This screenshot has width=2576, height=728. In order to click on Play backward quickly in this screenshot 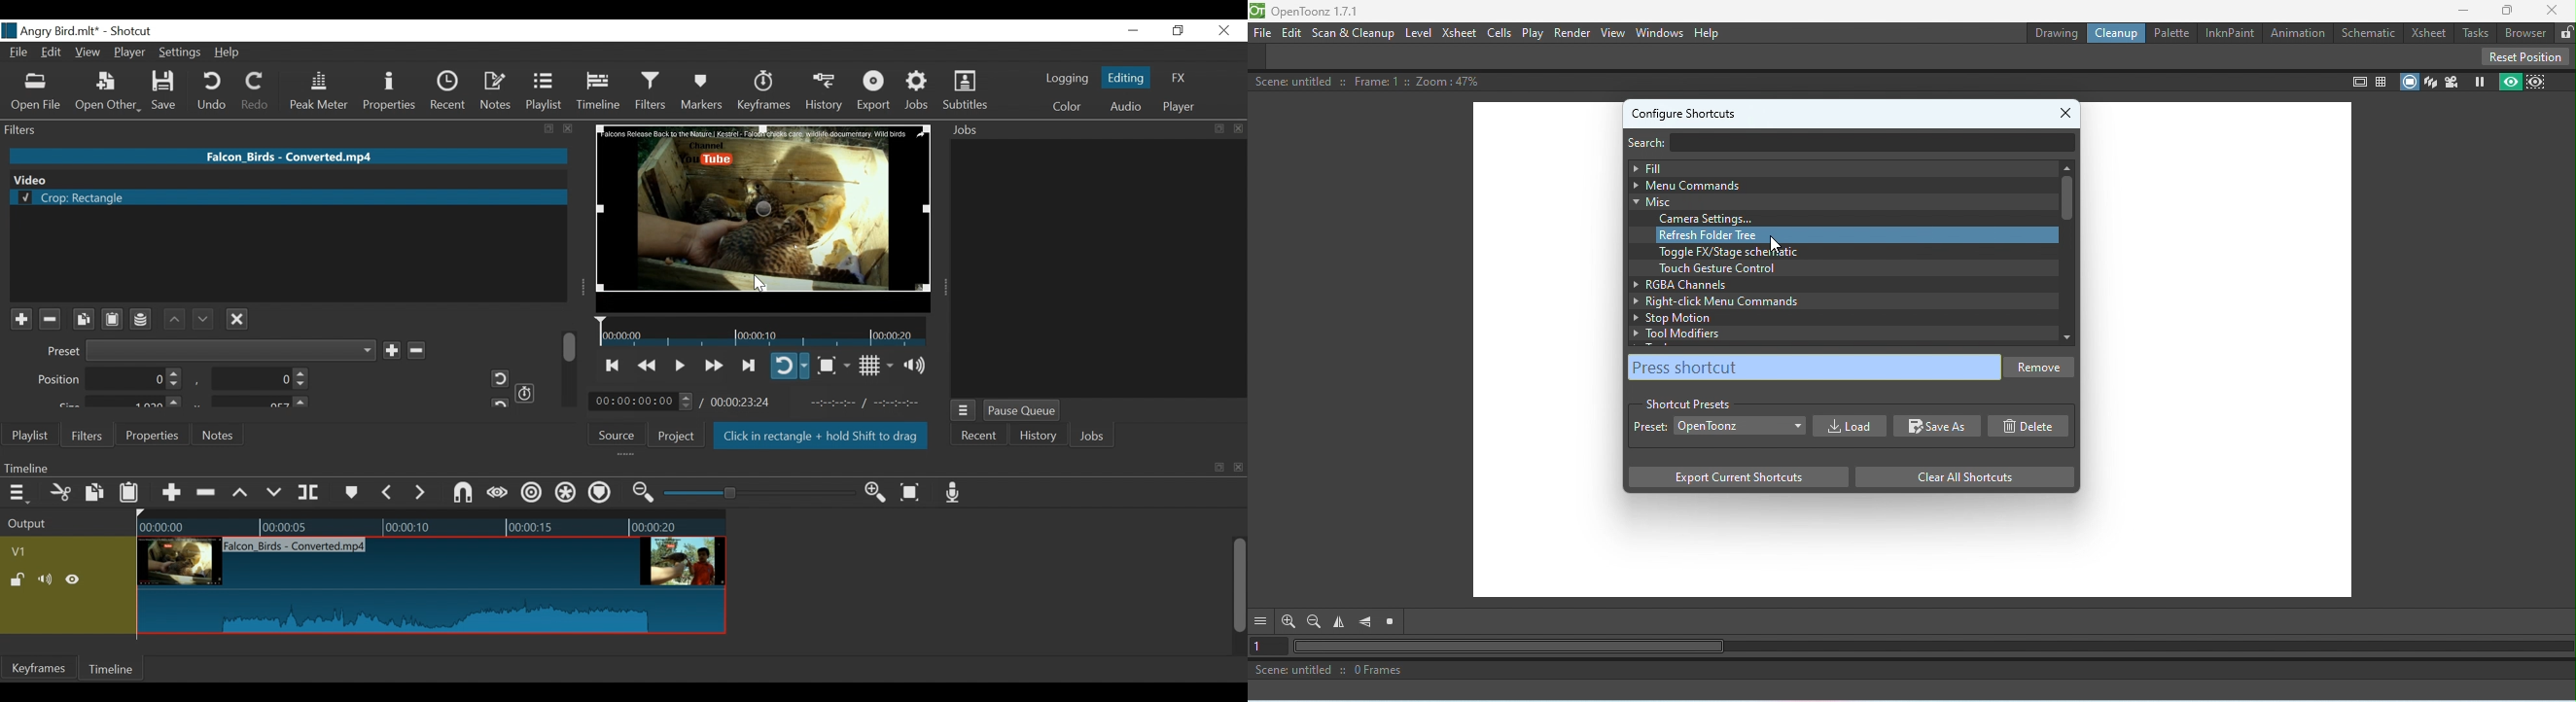, I will do `click(649, 366)`.